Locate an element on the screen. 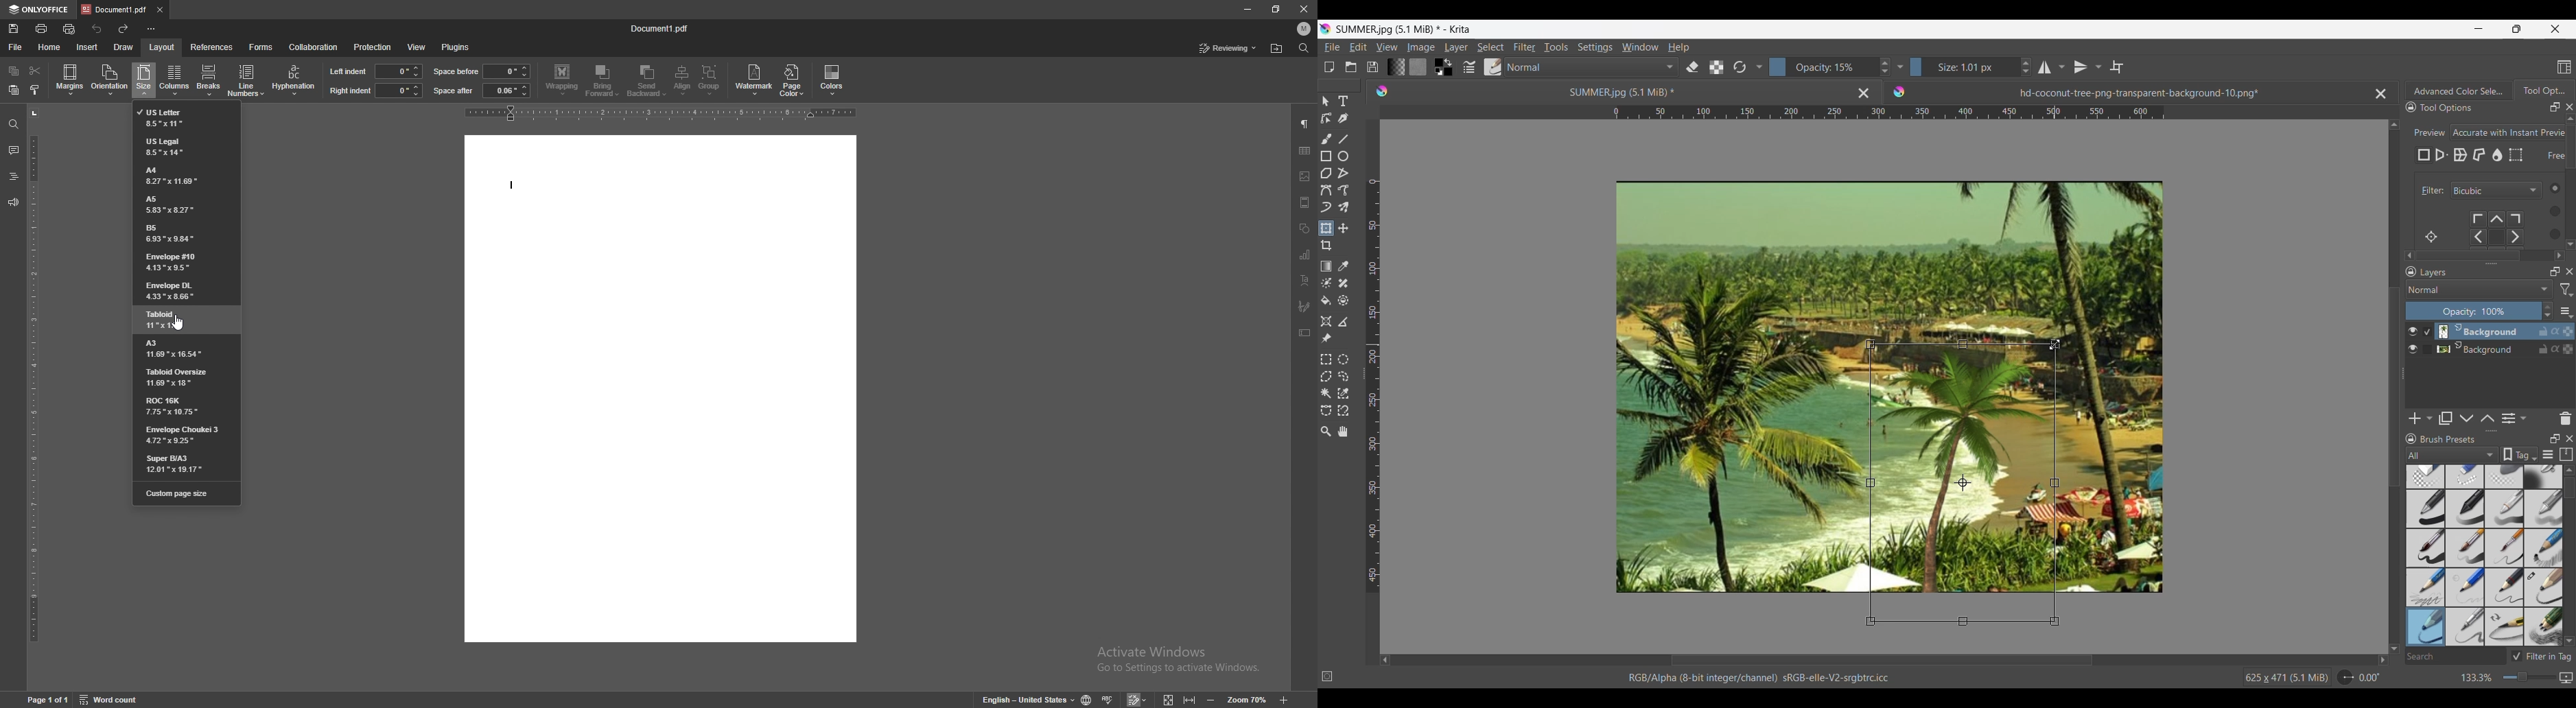 This screenshot has width=2576, height=728. envelope dl is located at coordinates (183, 290).